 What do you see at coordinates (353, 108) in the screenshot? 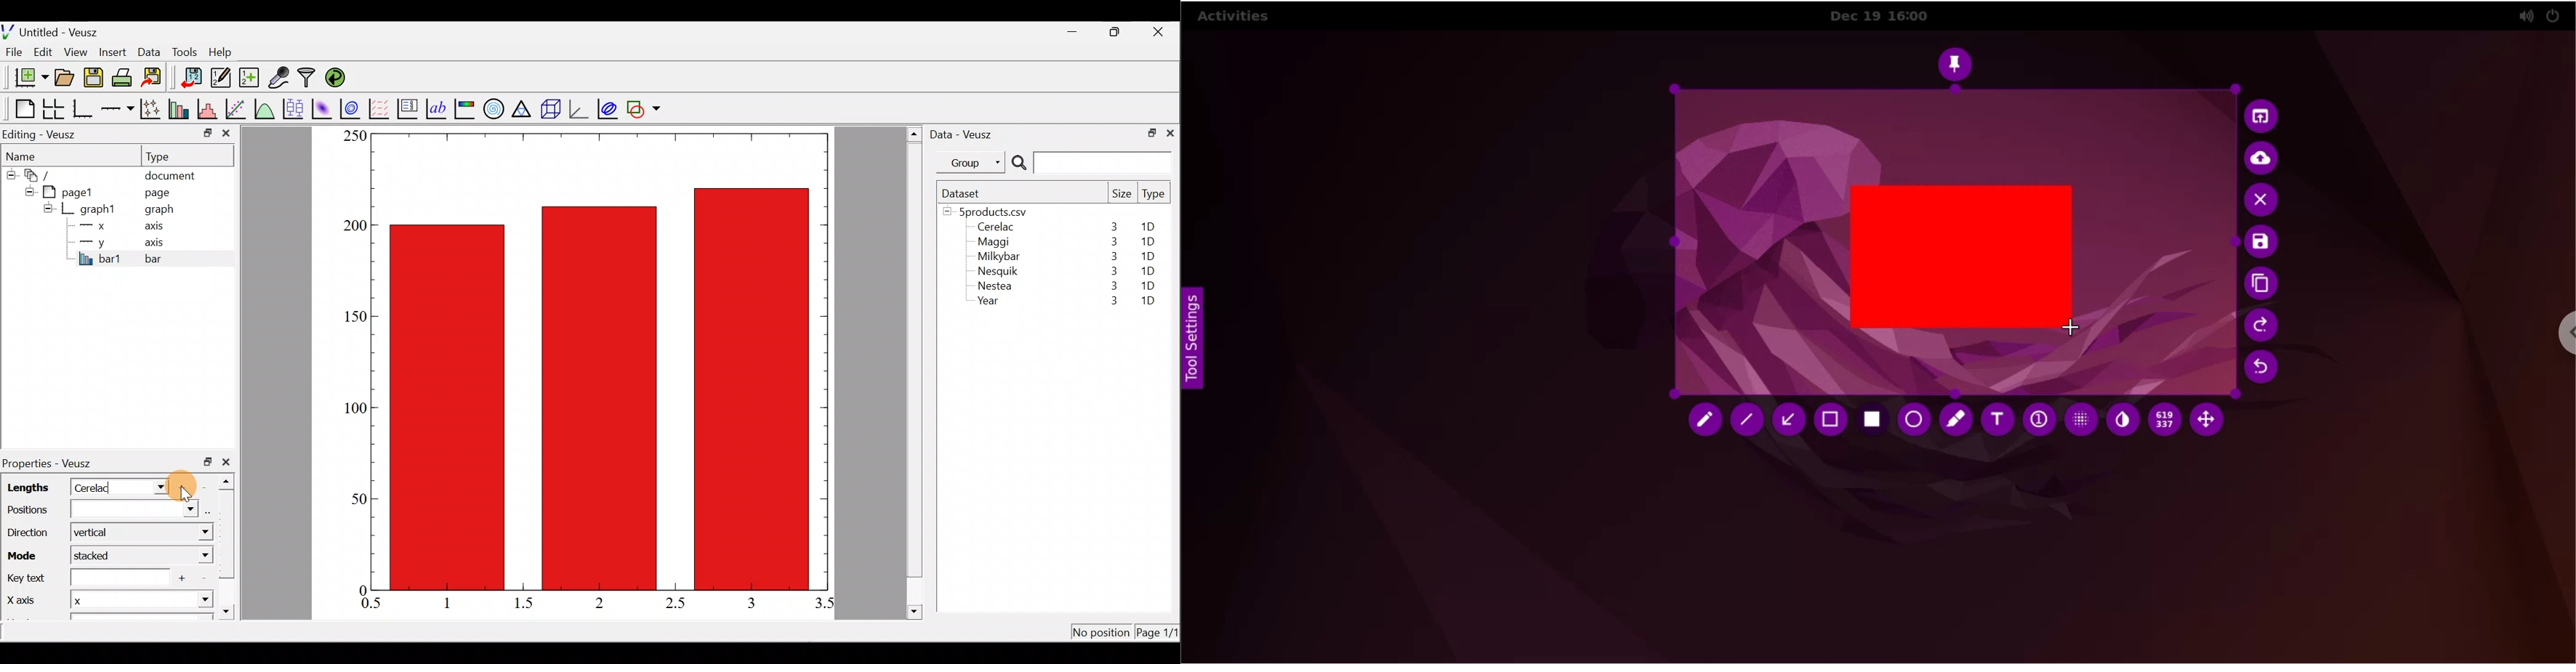
I see `Plot a 2d dataset as contours` at bounding box center [353, 108].